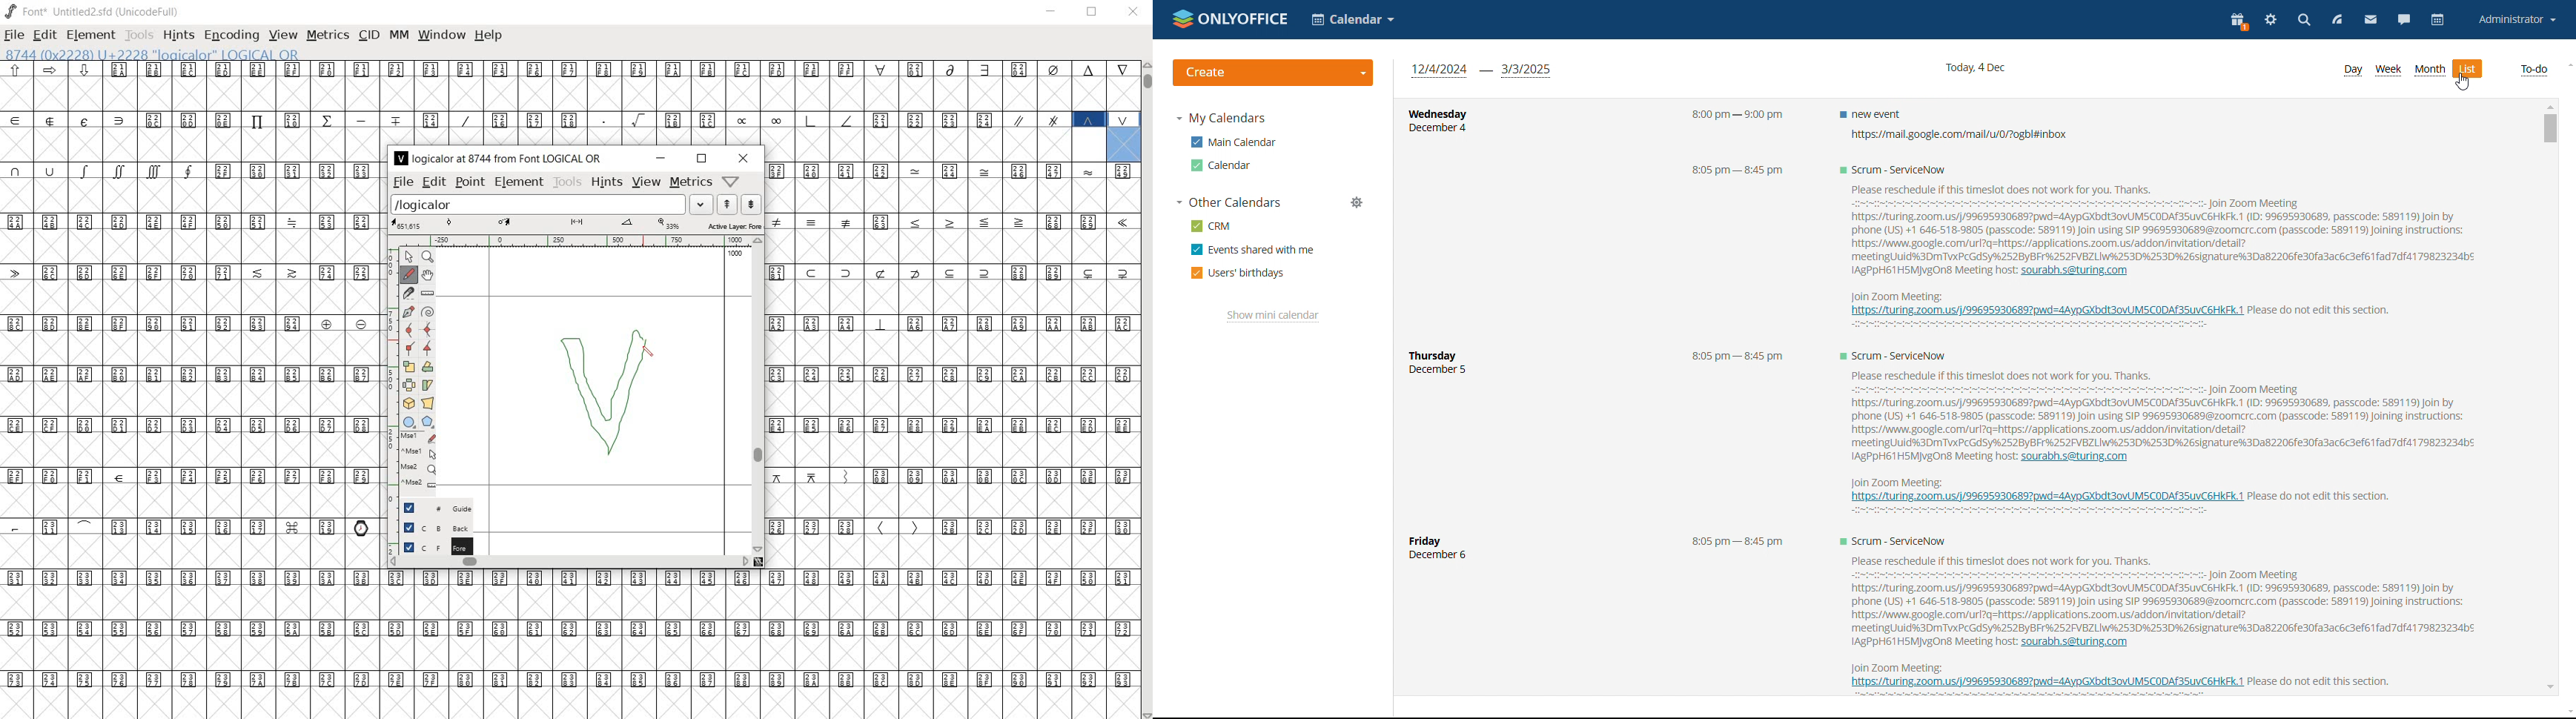 This screenshot has width=2576, height=728. I want to click on active layer: fore, so click(574, 225).